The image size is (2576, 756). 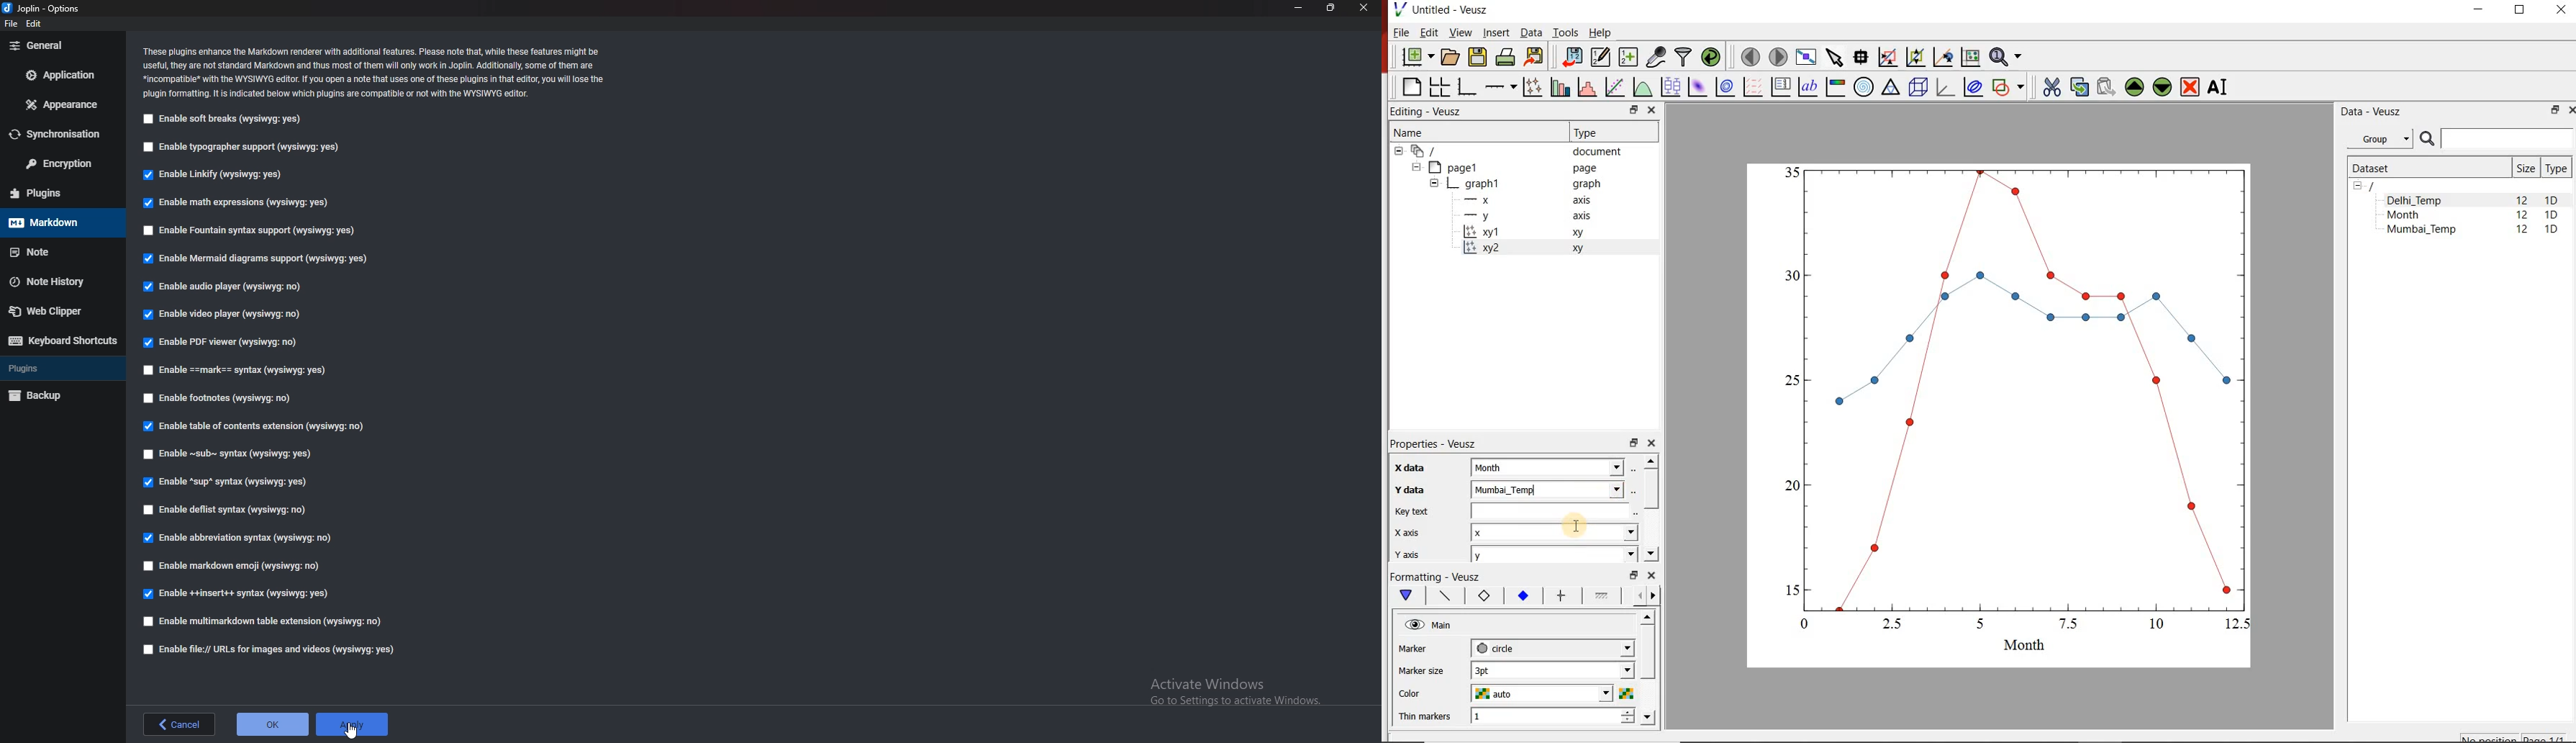 I want to click on blank page, so click(x=1409, y=87).